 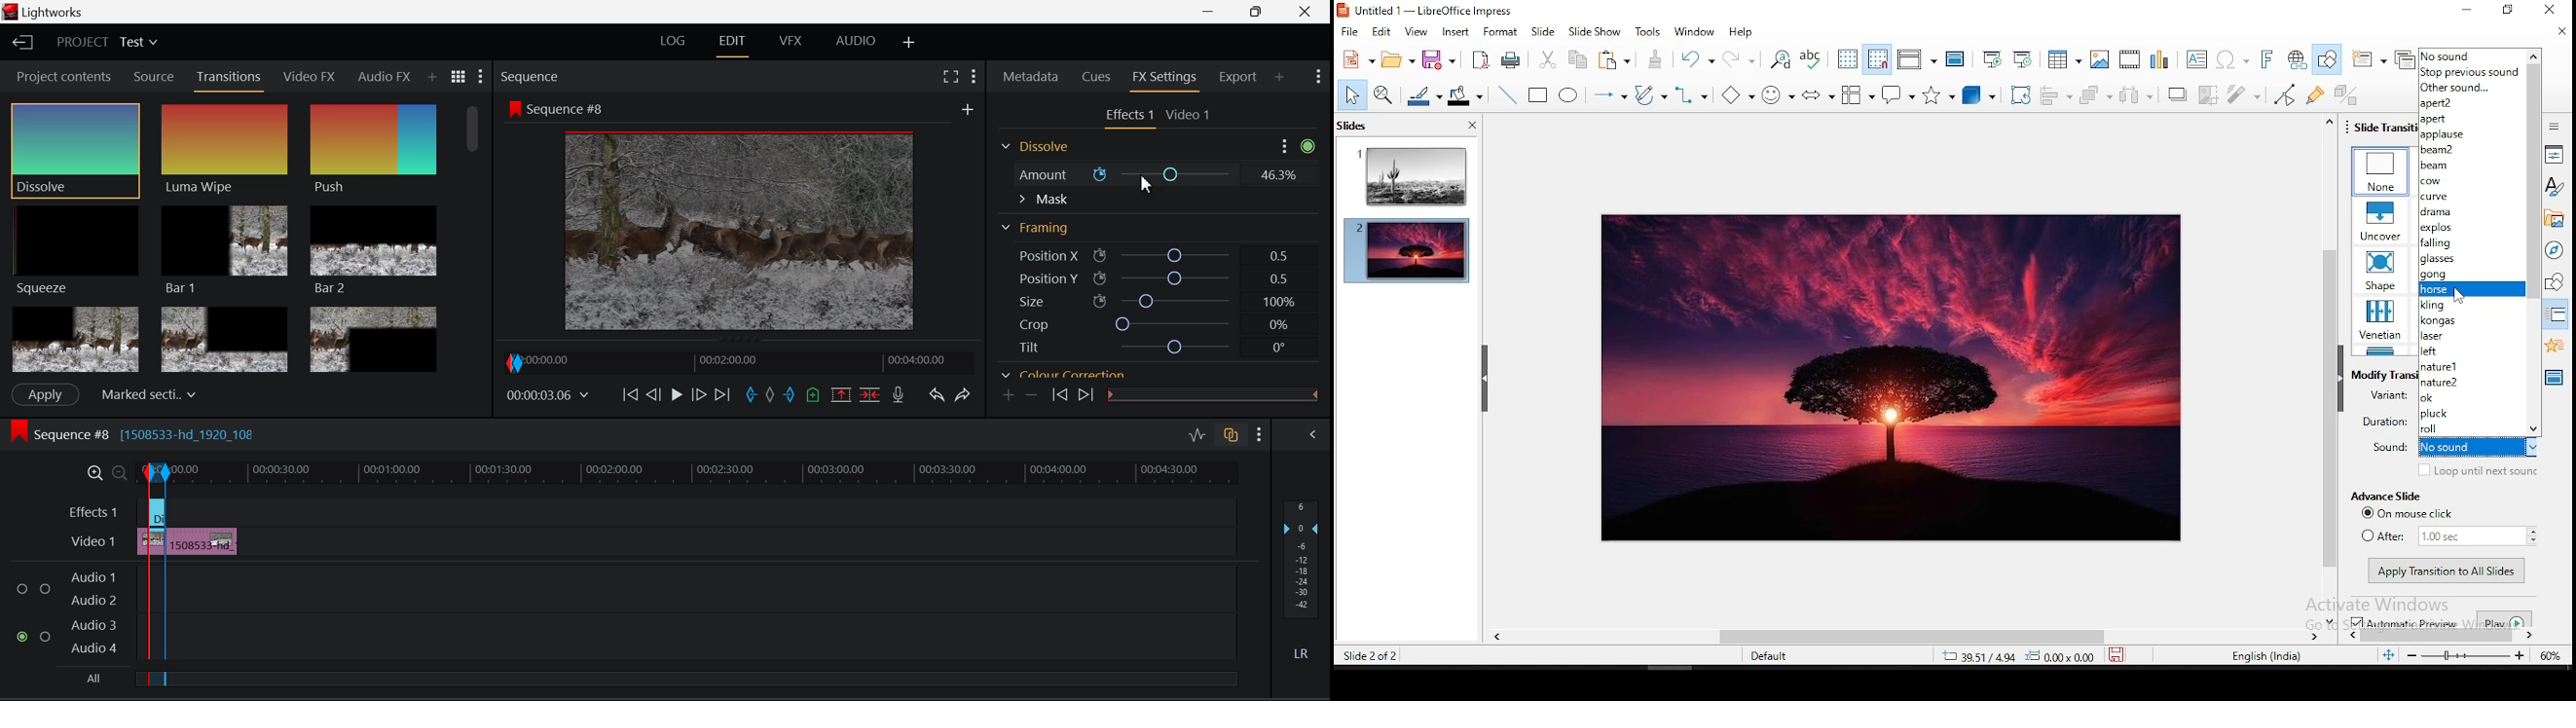 I want to click on ellipse, so click(x=1571, y=94).